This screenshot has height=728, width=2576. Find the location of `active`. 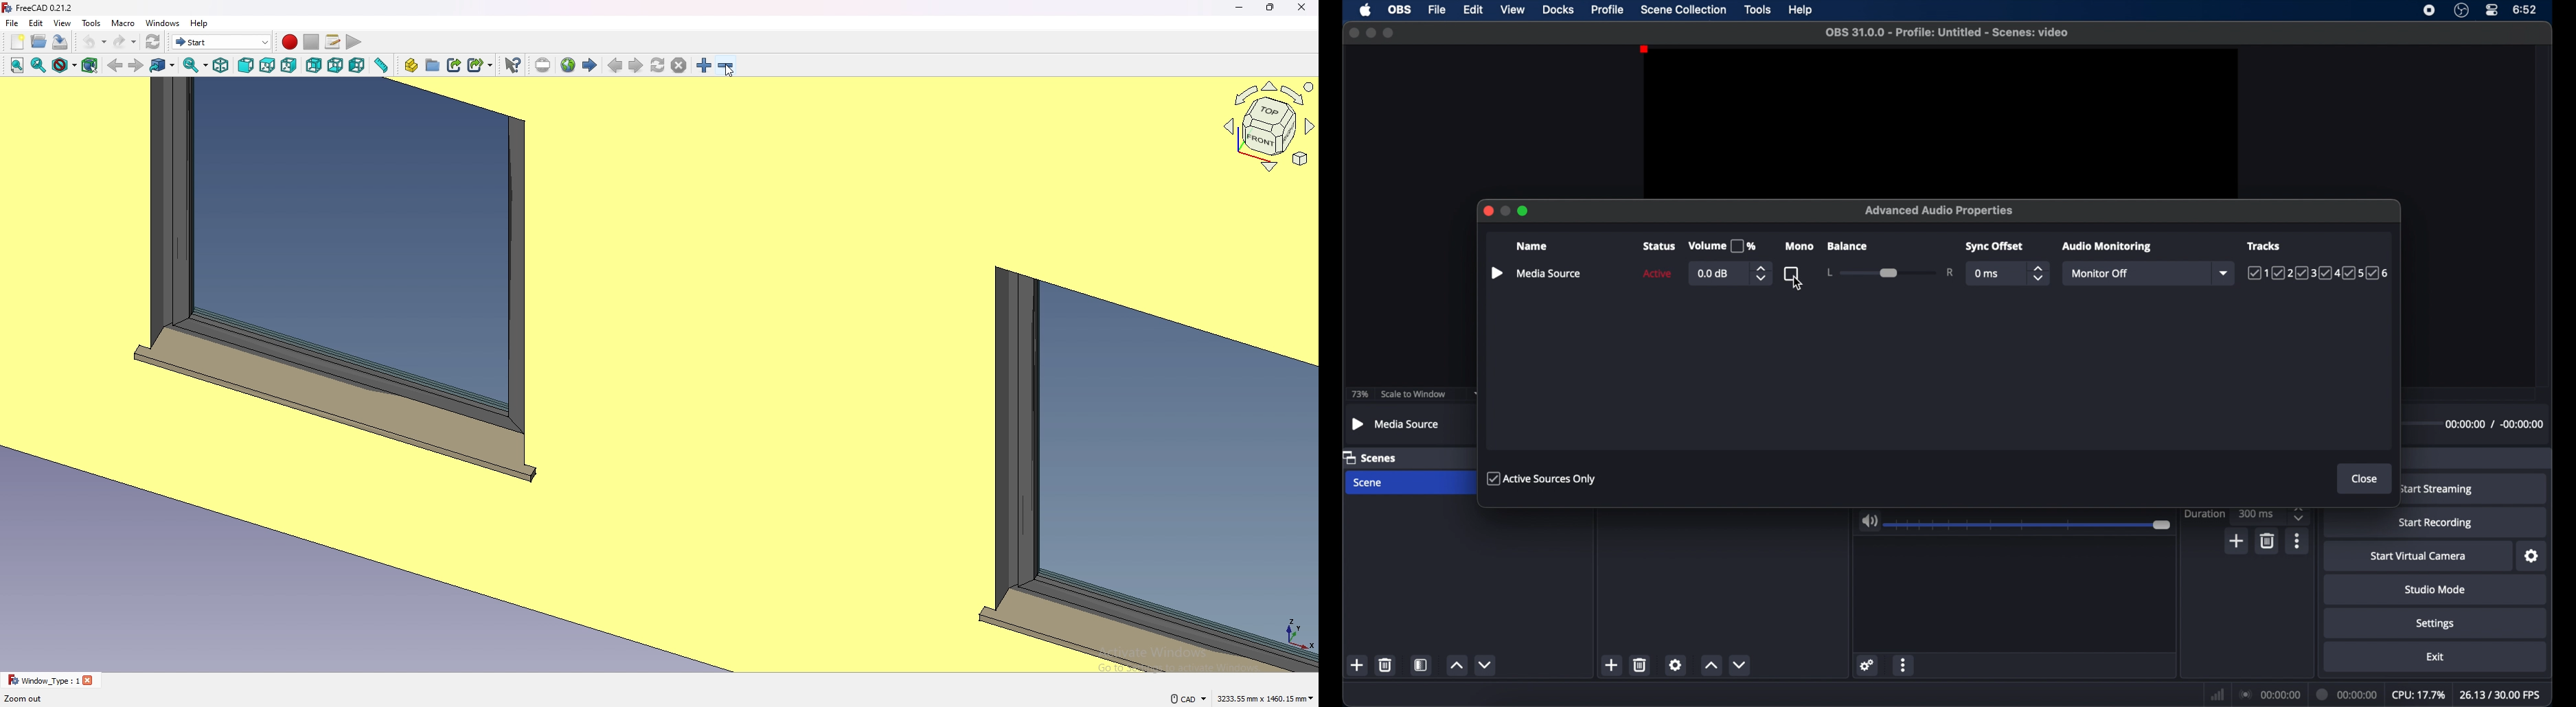

active is located at coordinates (1657, 274).